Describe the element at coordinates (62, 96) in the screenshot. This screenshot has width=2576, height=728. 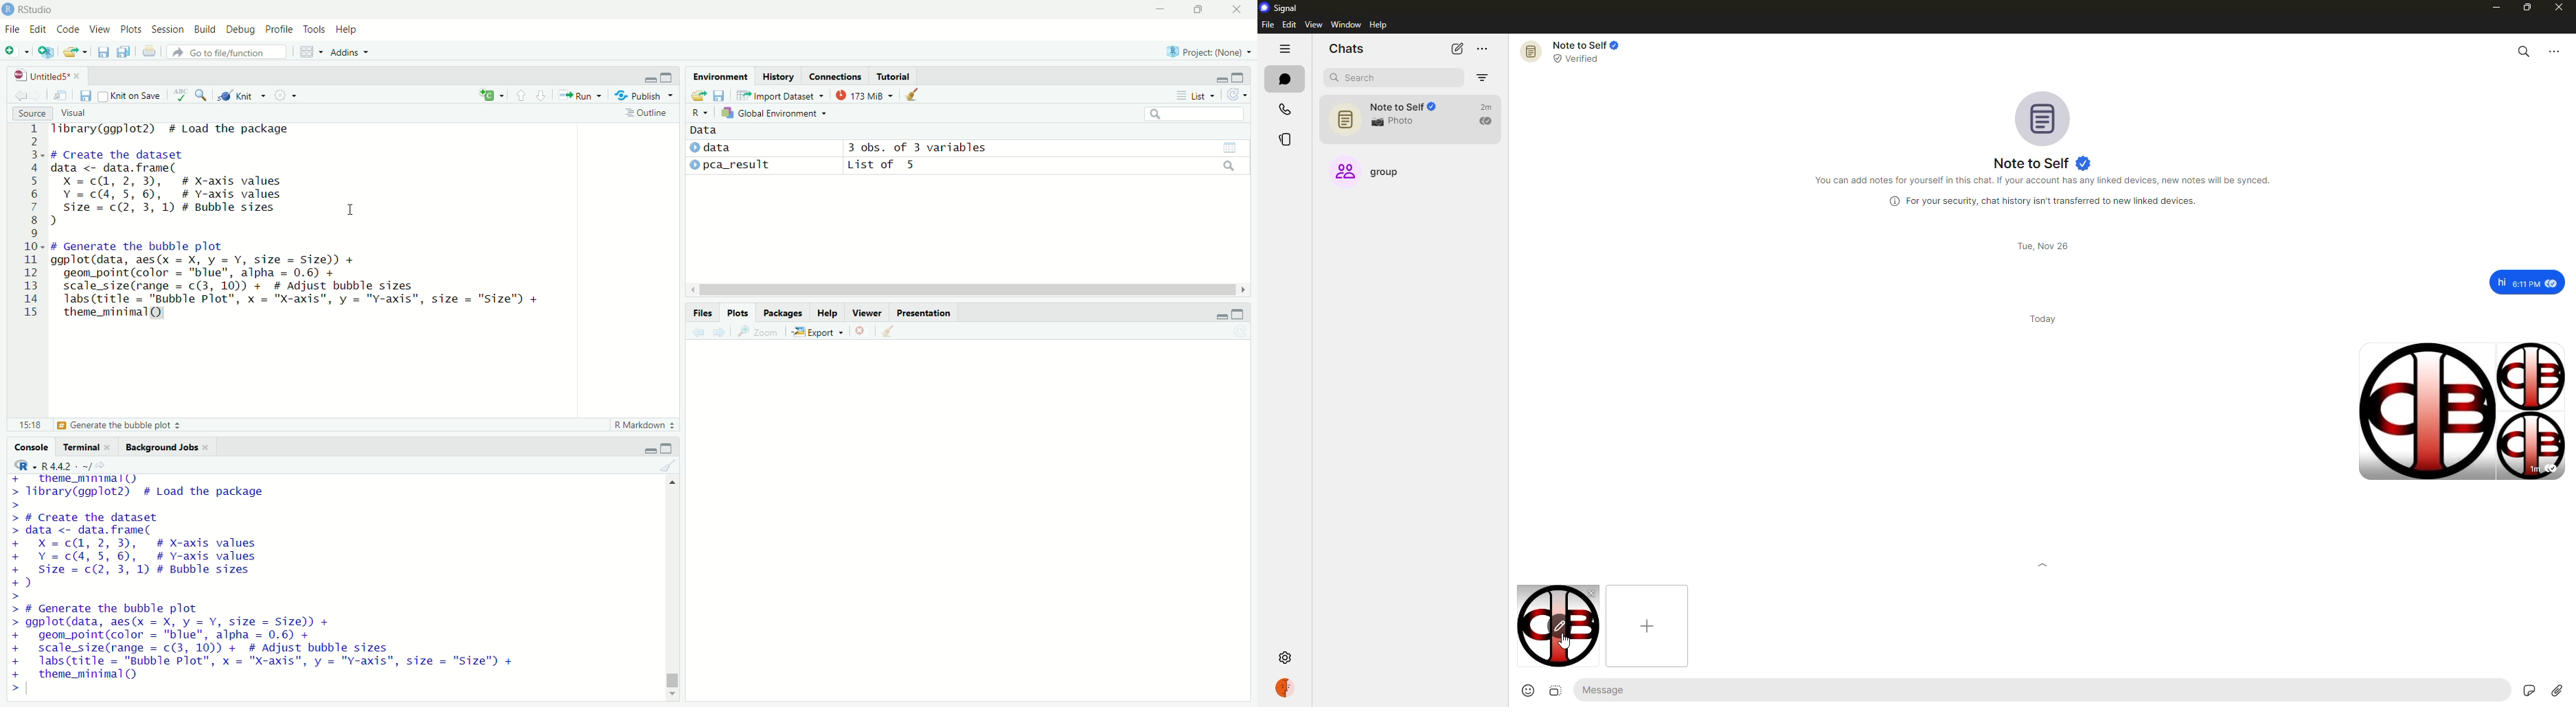
I see `show in new window` at that location.